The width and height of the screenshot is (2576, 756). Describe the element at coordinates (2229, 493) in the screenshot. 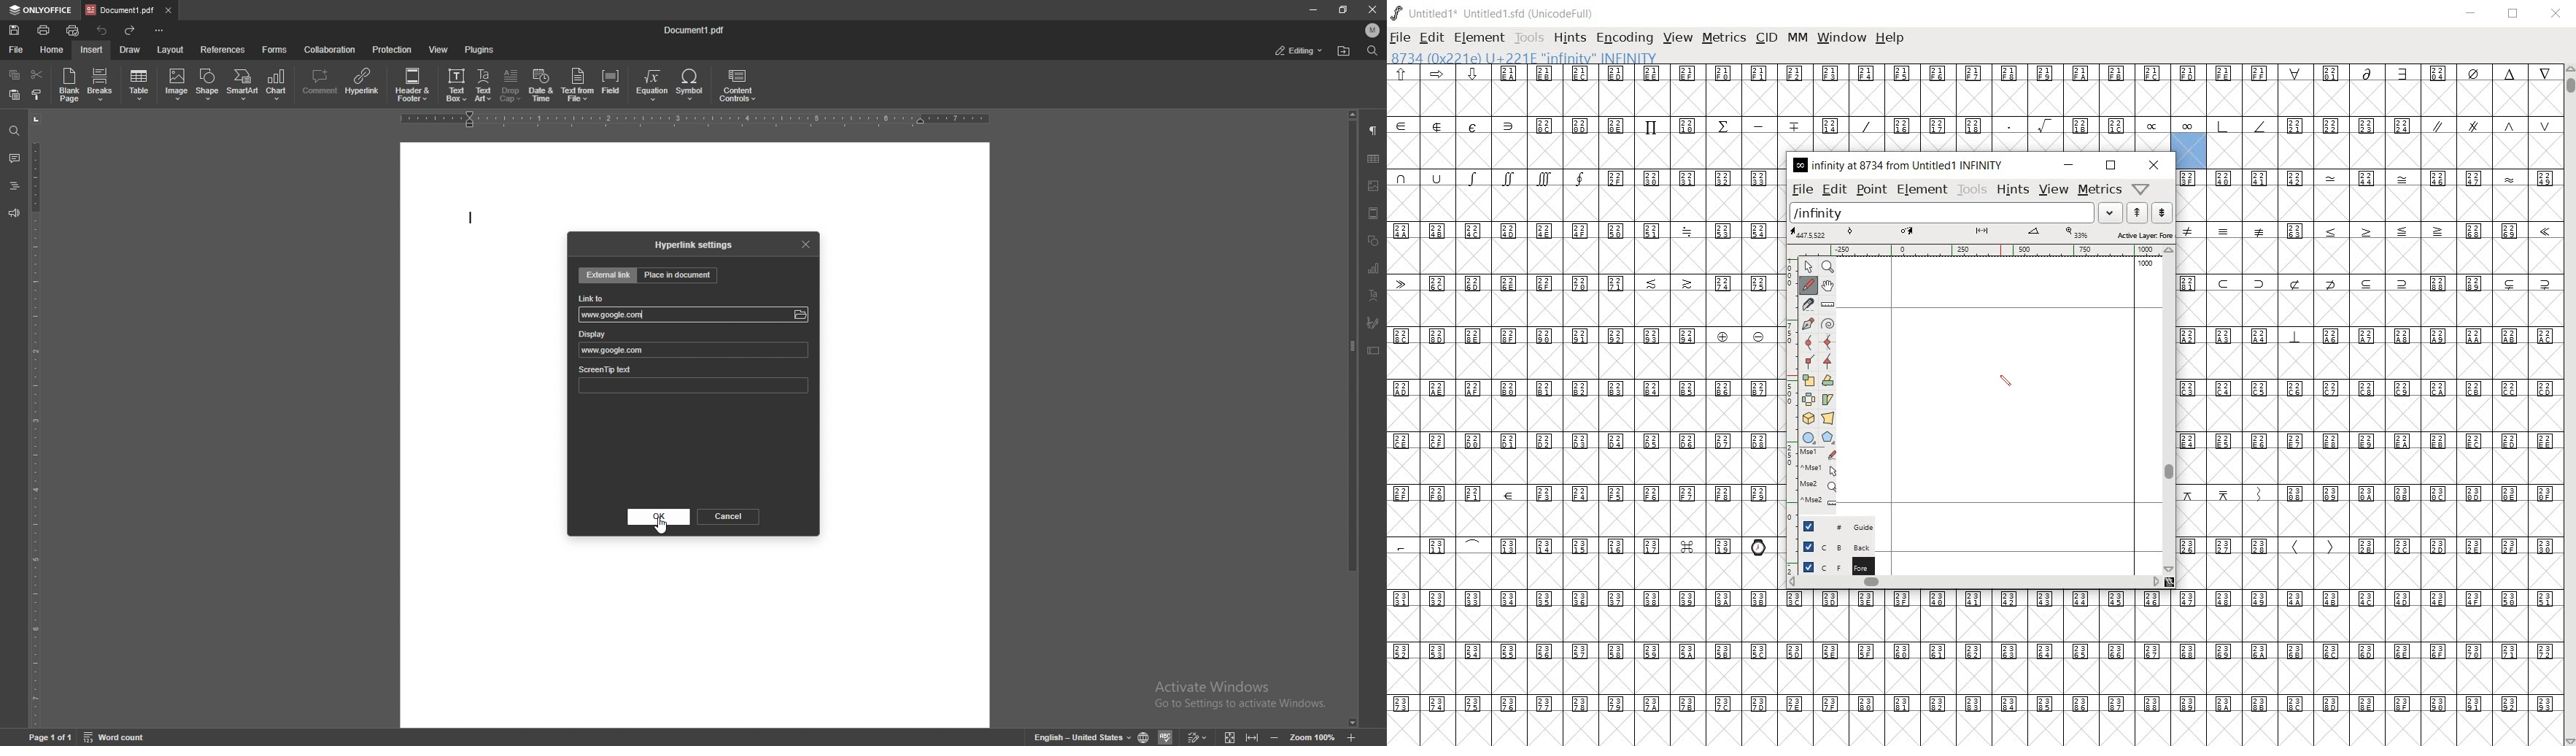

I see `symbols` at that location.